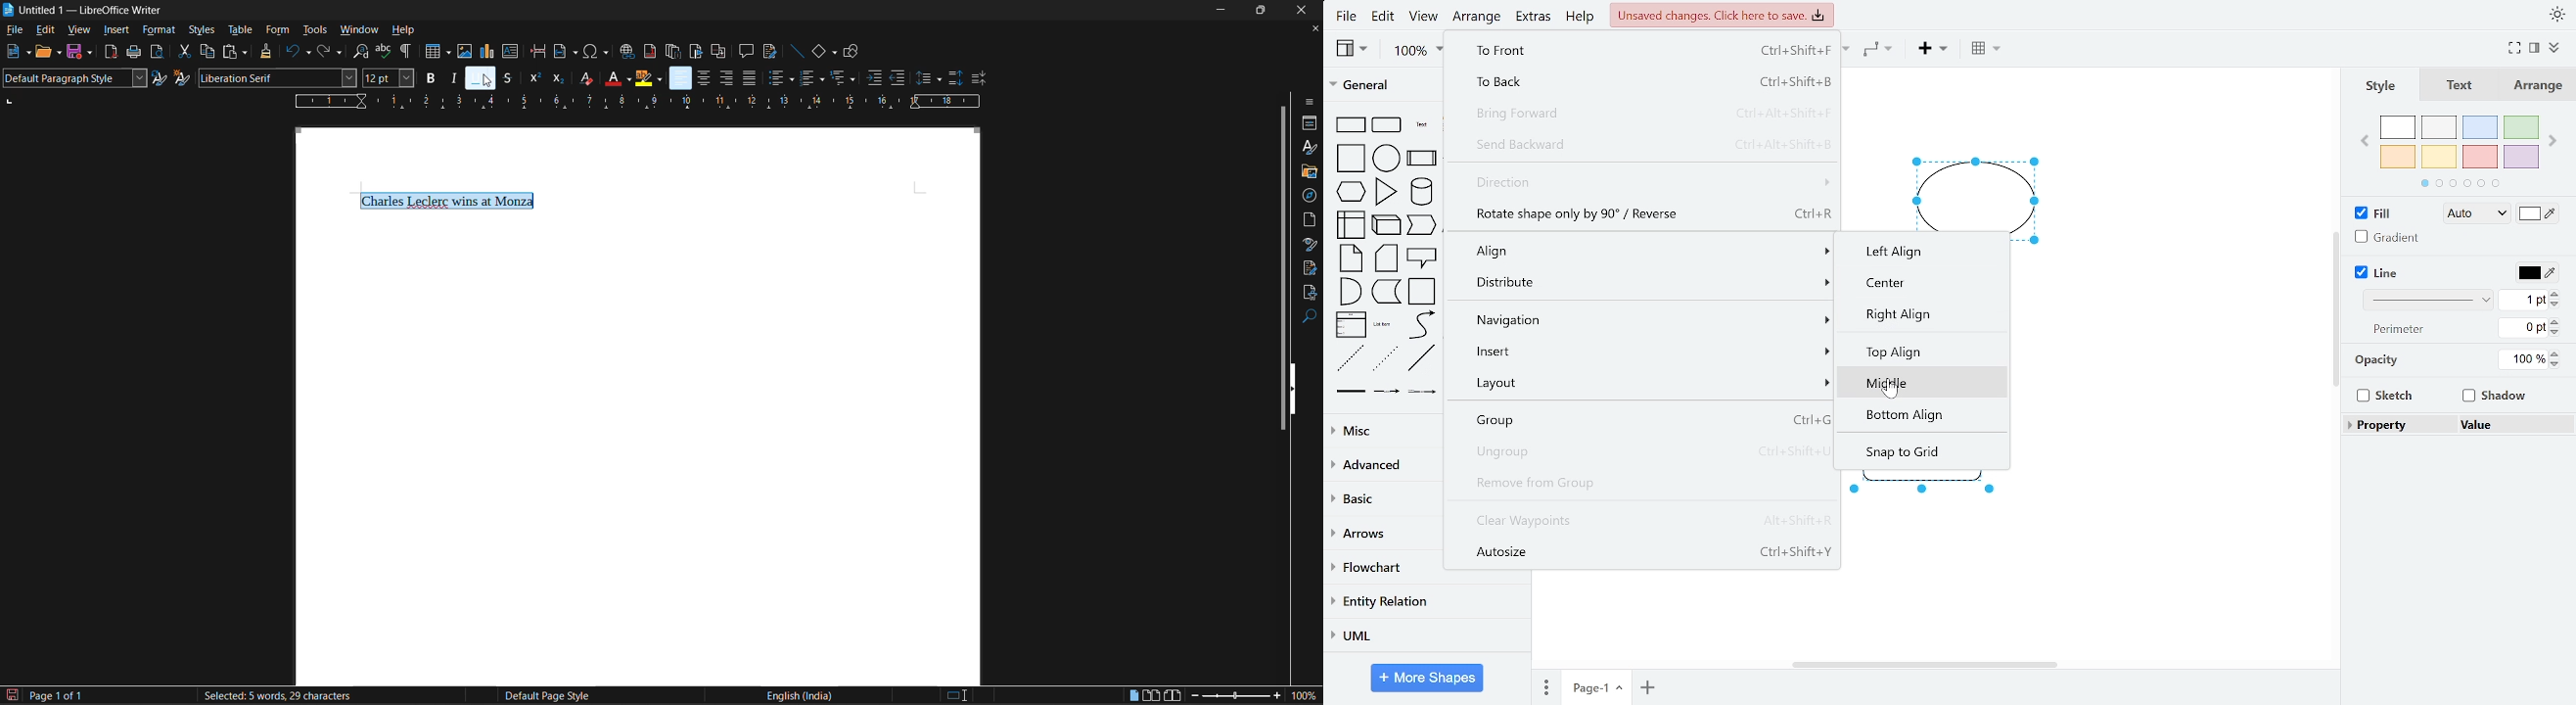  Describe the element at coordinates (648, 51) in the screenshot. I see `insert footnote` at that location.